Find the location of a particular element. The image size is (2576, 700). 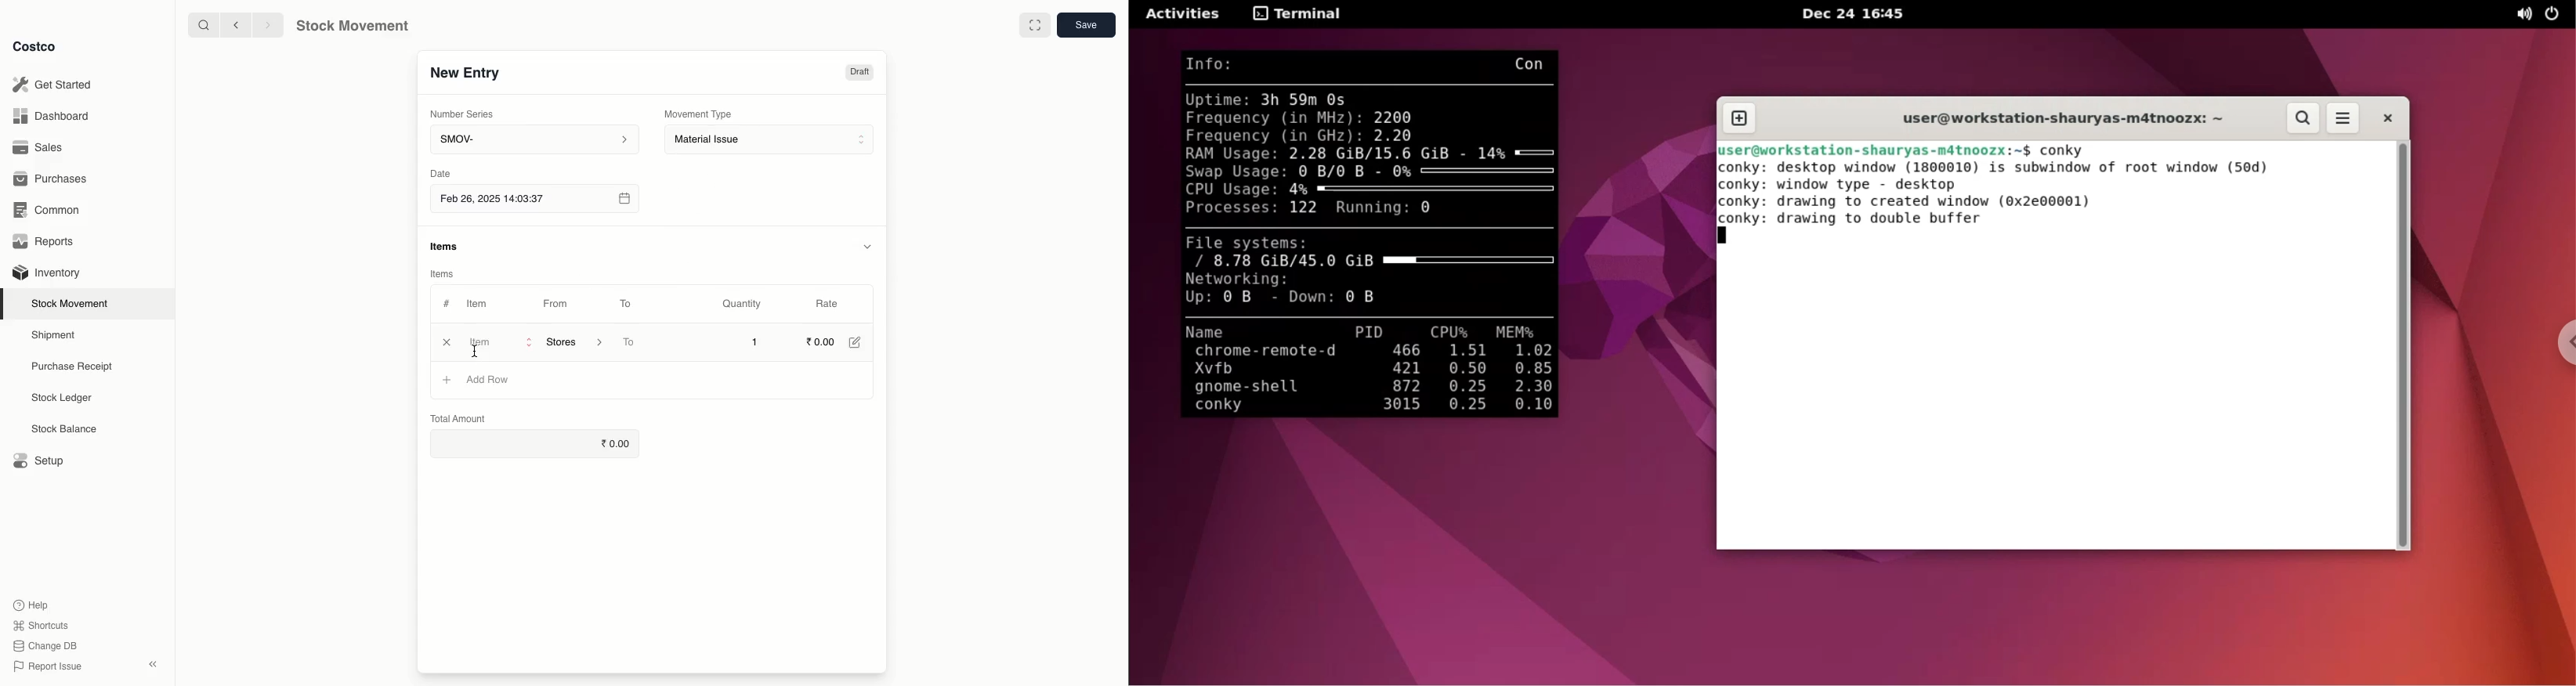

New Entry is located at coordinates (467, 76).